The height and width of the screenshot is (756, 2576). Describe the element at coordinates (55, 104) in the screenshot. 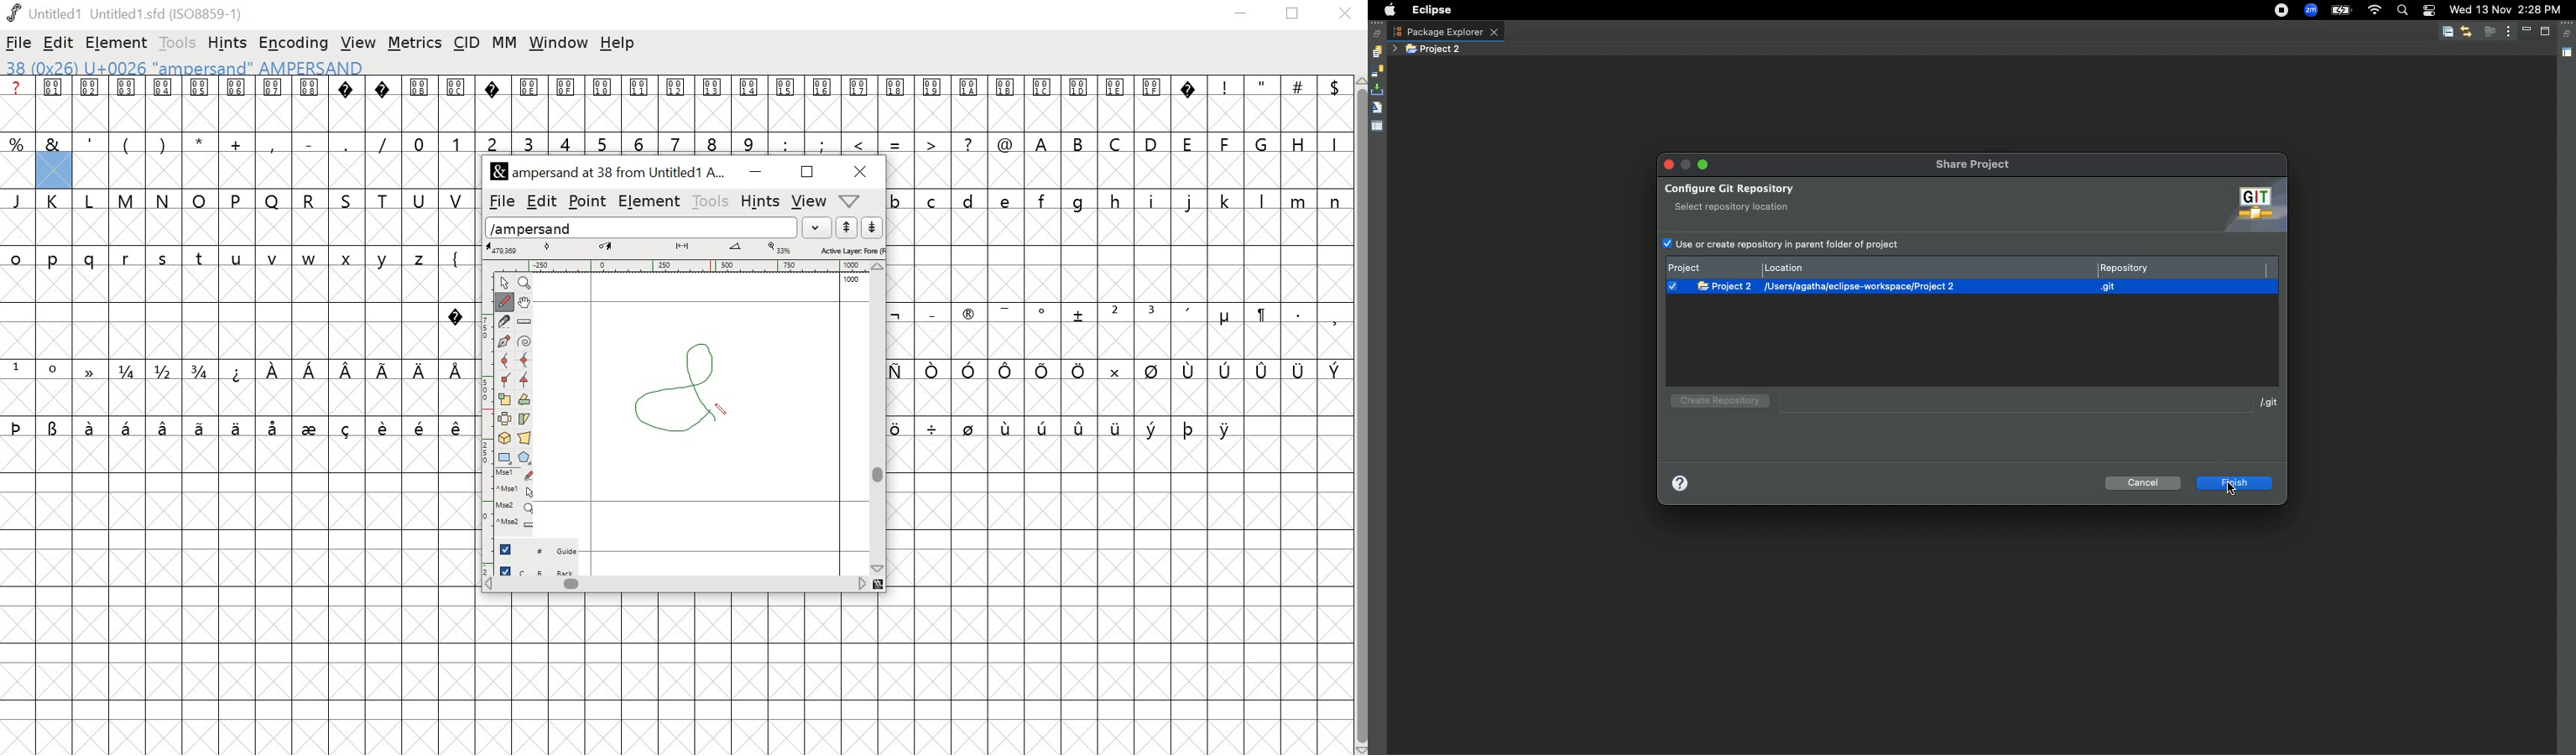

I see `0001` at that location.